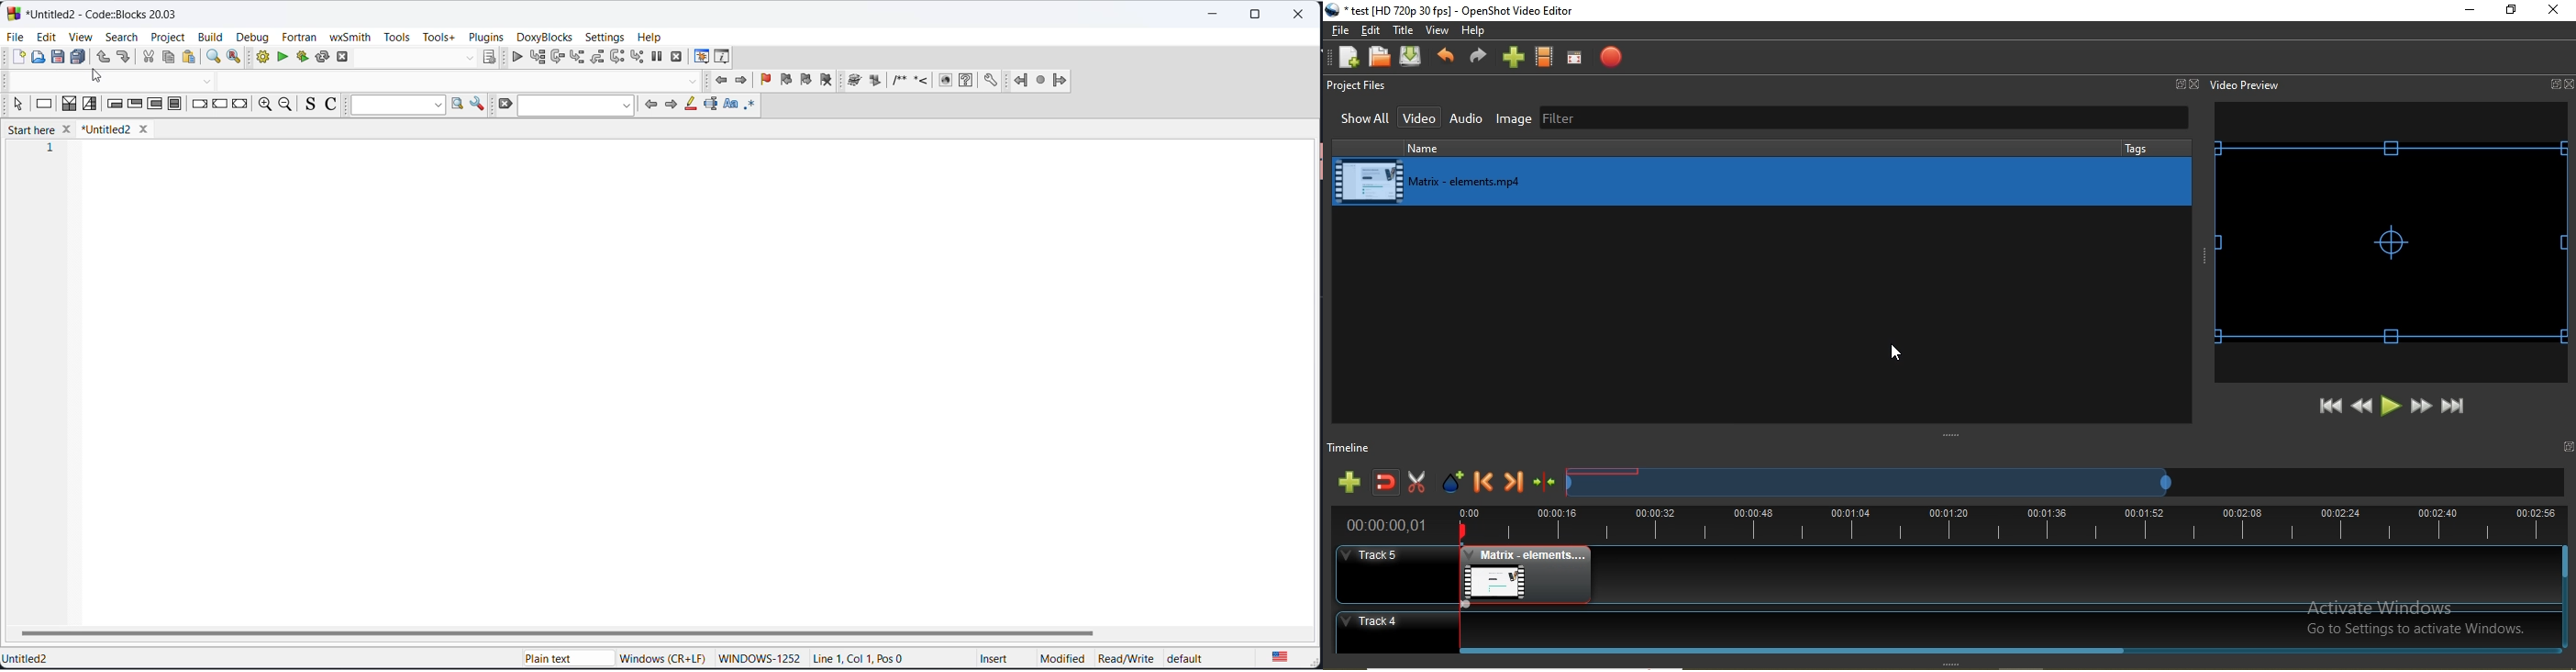 The image size is (2576, 672). What do you see at coordinates (676, 59) in the screenshot?
I see `stop debugging` at bounding box center [676, 59].